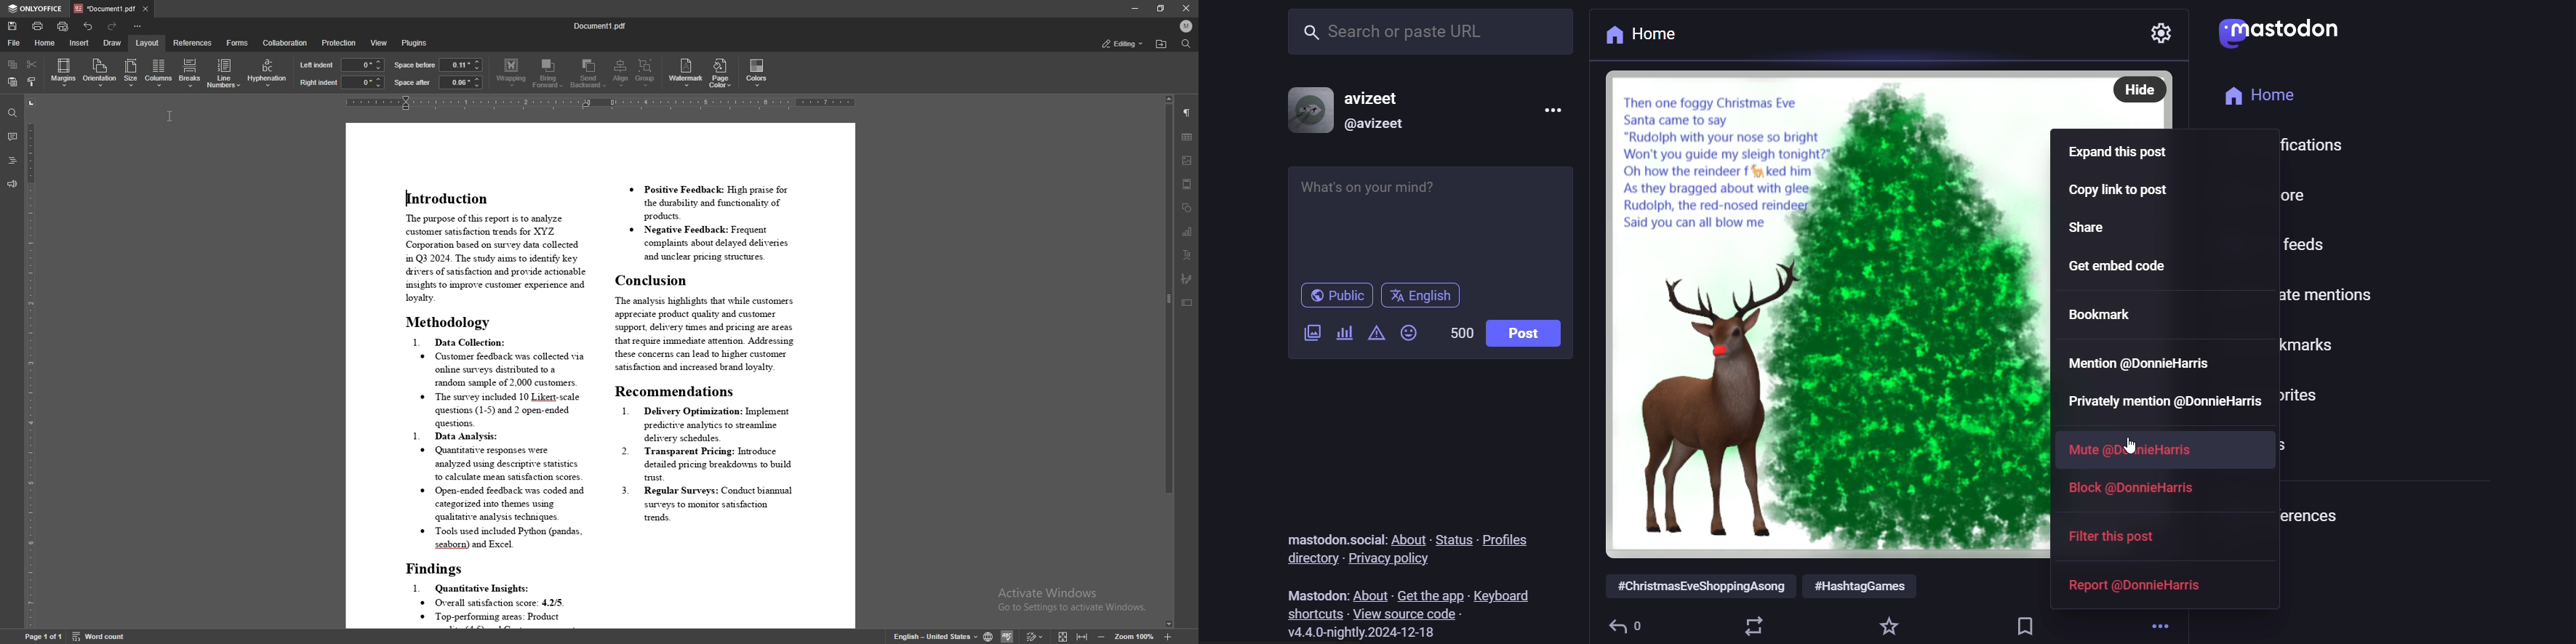  I want to click on reply, so click(1625, 626).